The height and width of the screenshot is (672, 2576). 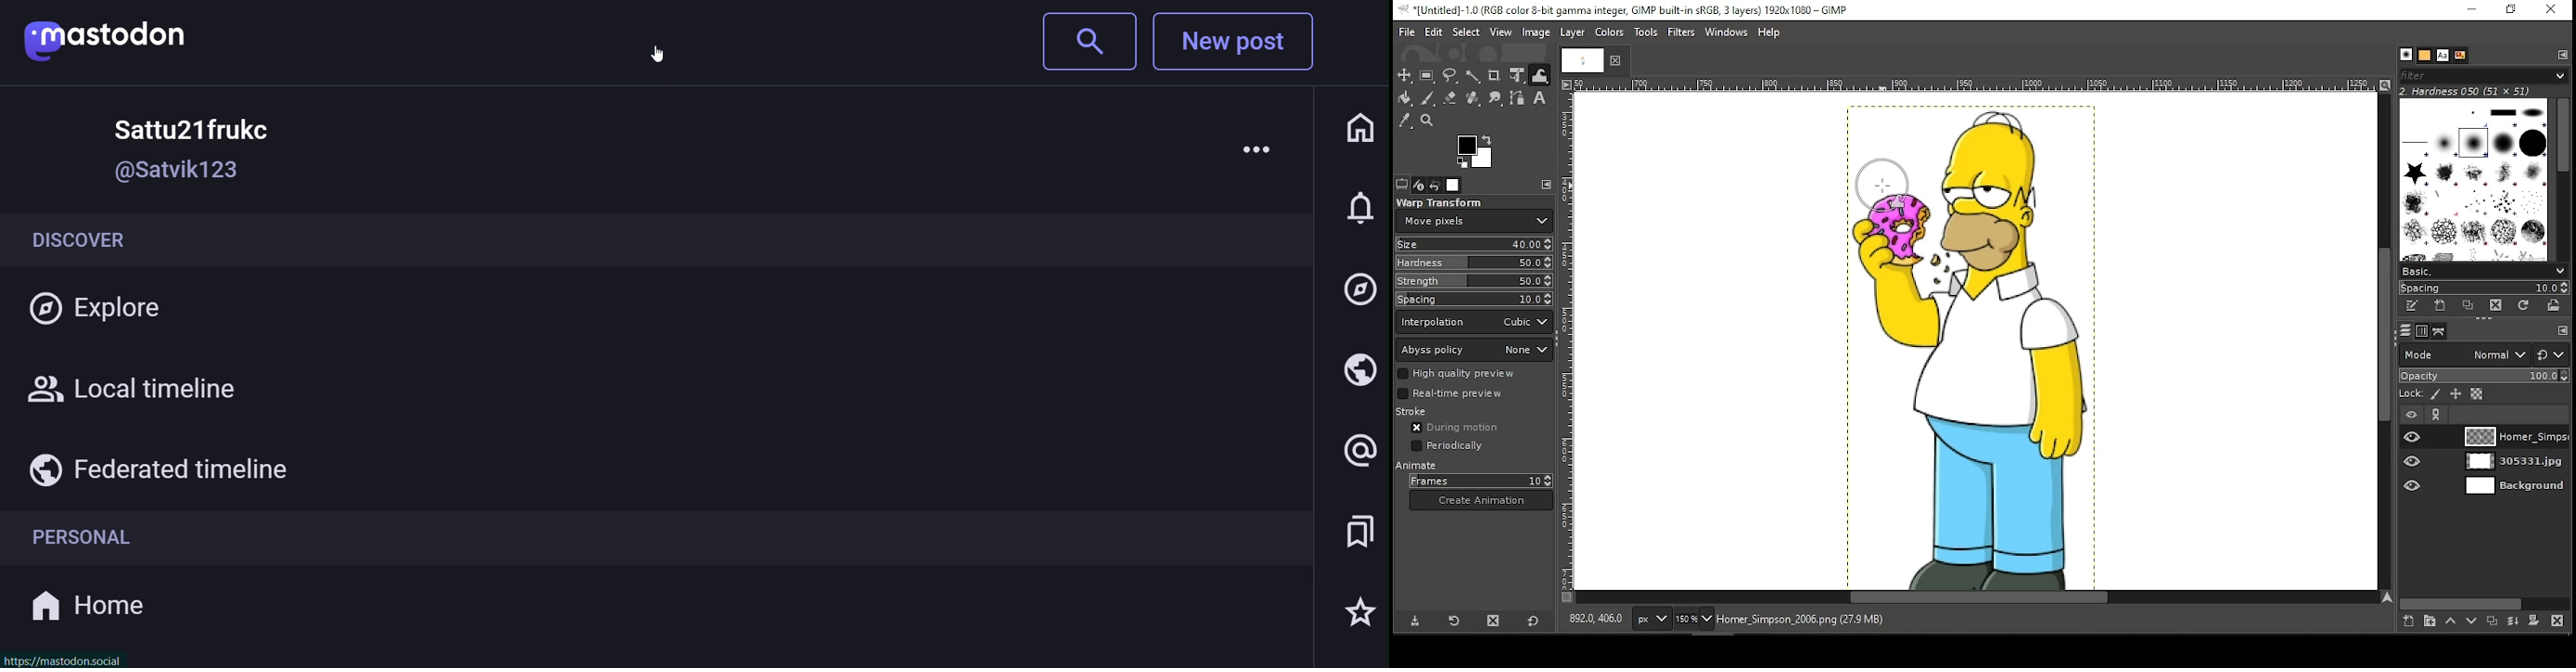 I want to click on brush, so click(x=2406, y=54).